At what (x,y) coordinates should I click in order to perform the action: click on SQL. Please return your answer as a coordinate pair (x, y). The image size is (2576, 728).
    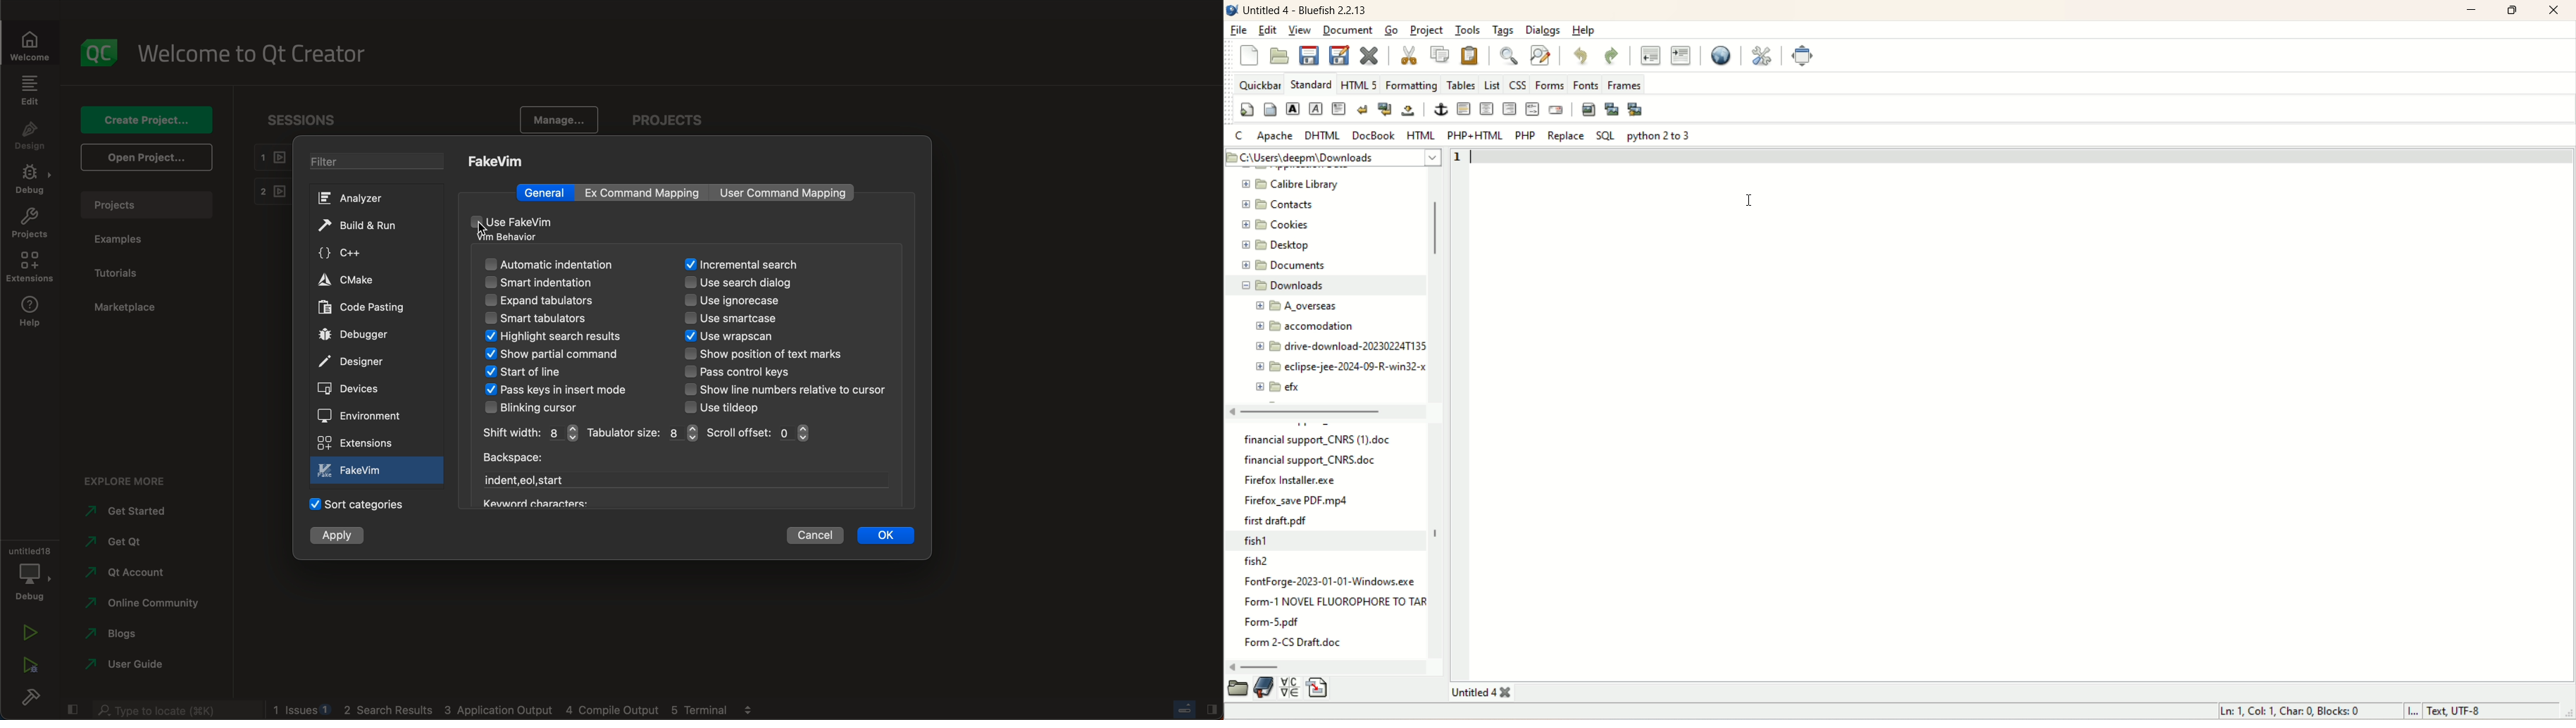
    Looking at the image, I should click on (1605, 136).